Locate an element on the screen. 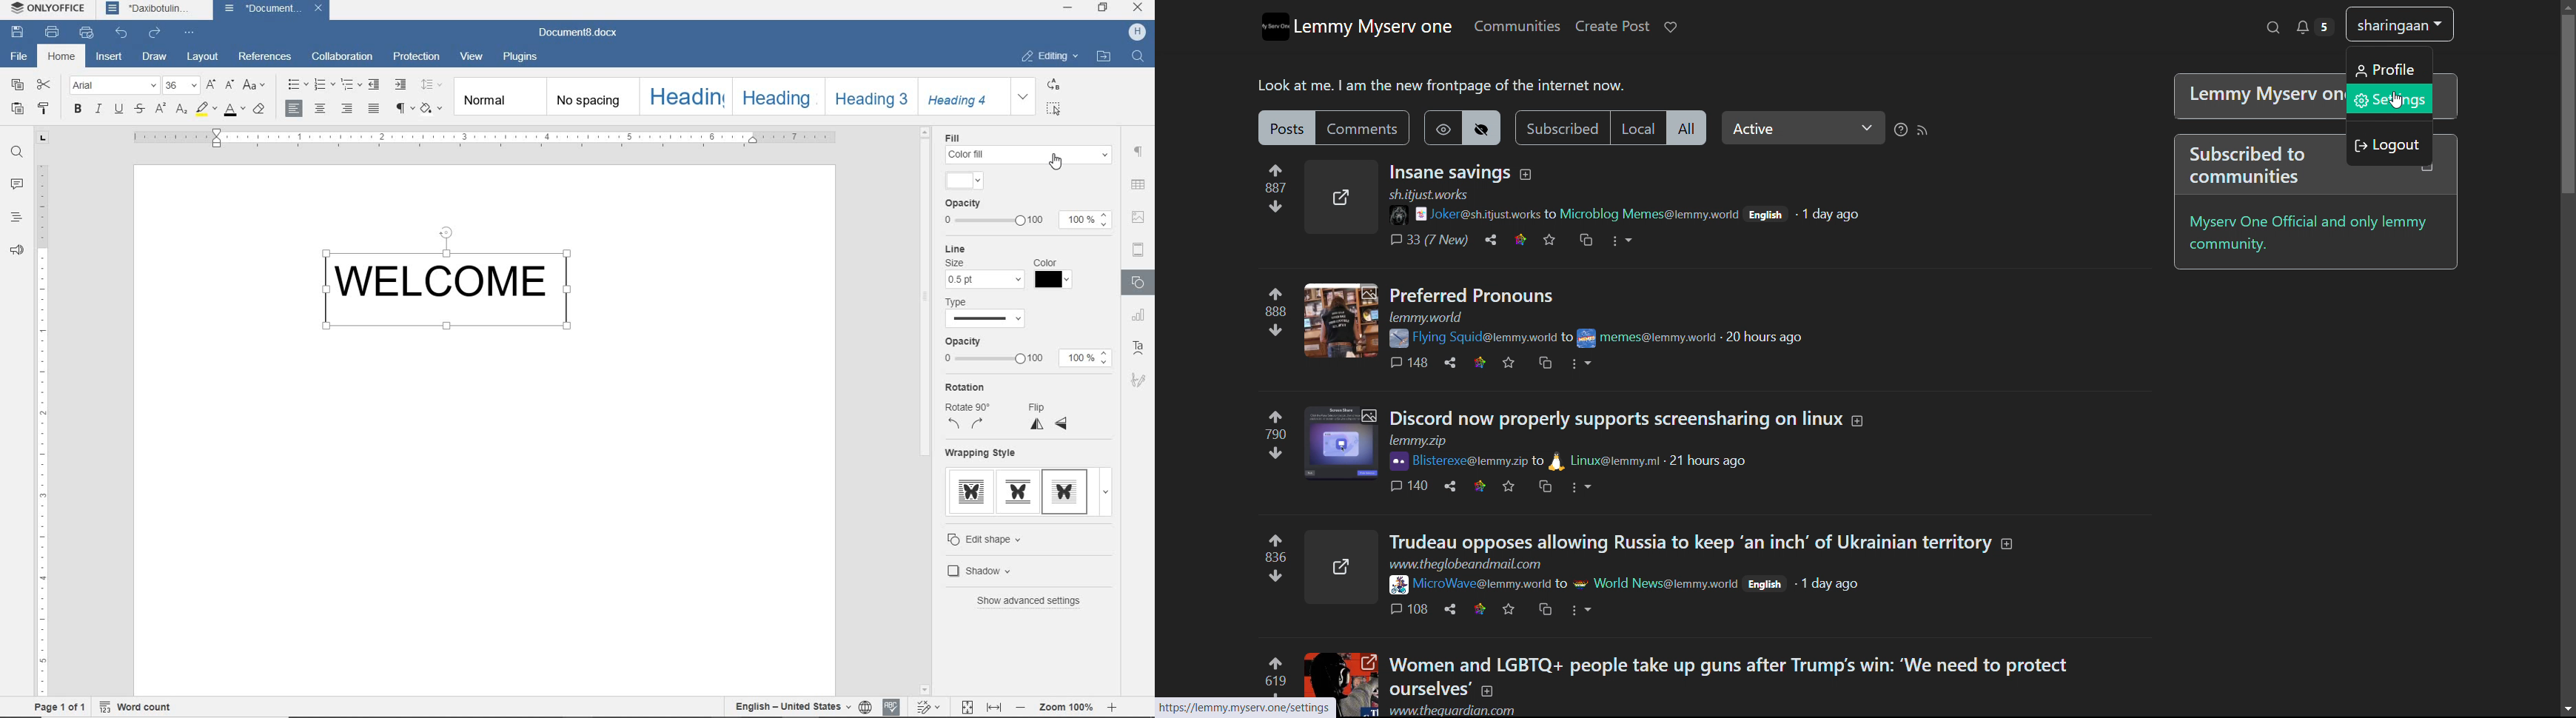 The width and height of the screenshot is (2576, 728). expand is located at coordinates (1859, 419).